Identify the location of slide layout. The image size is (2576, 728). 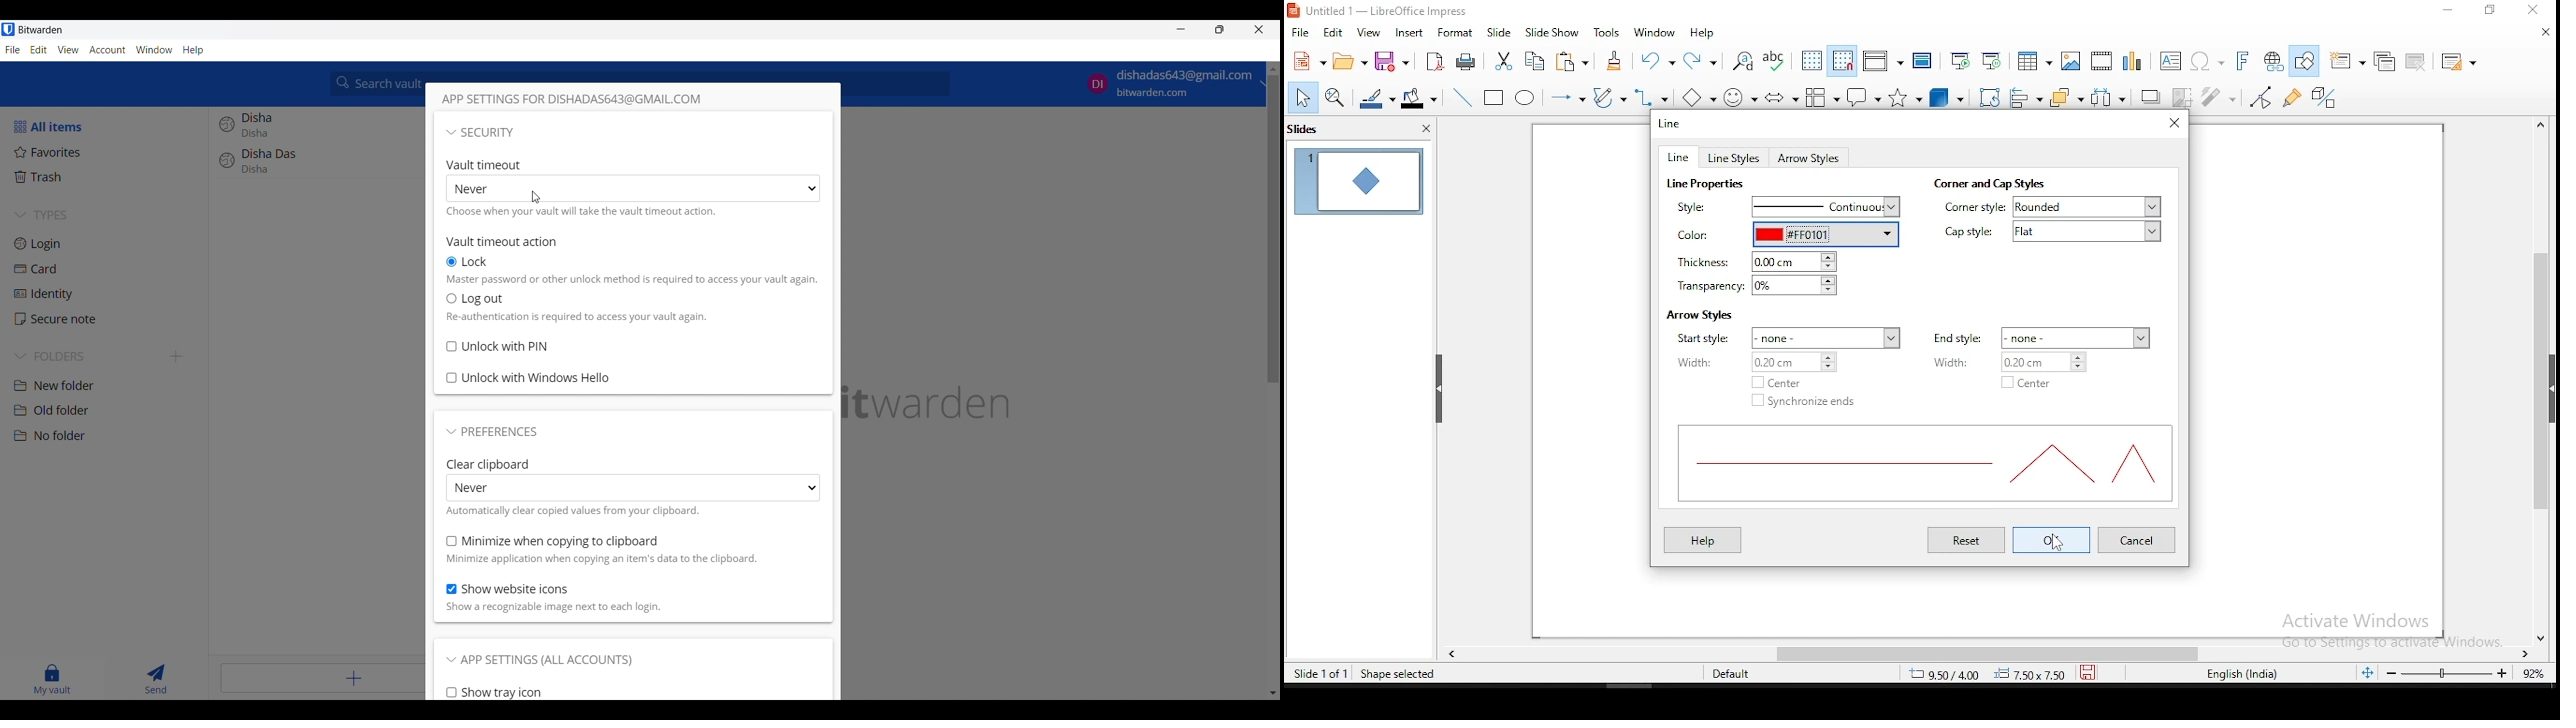
(2462, 62).